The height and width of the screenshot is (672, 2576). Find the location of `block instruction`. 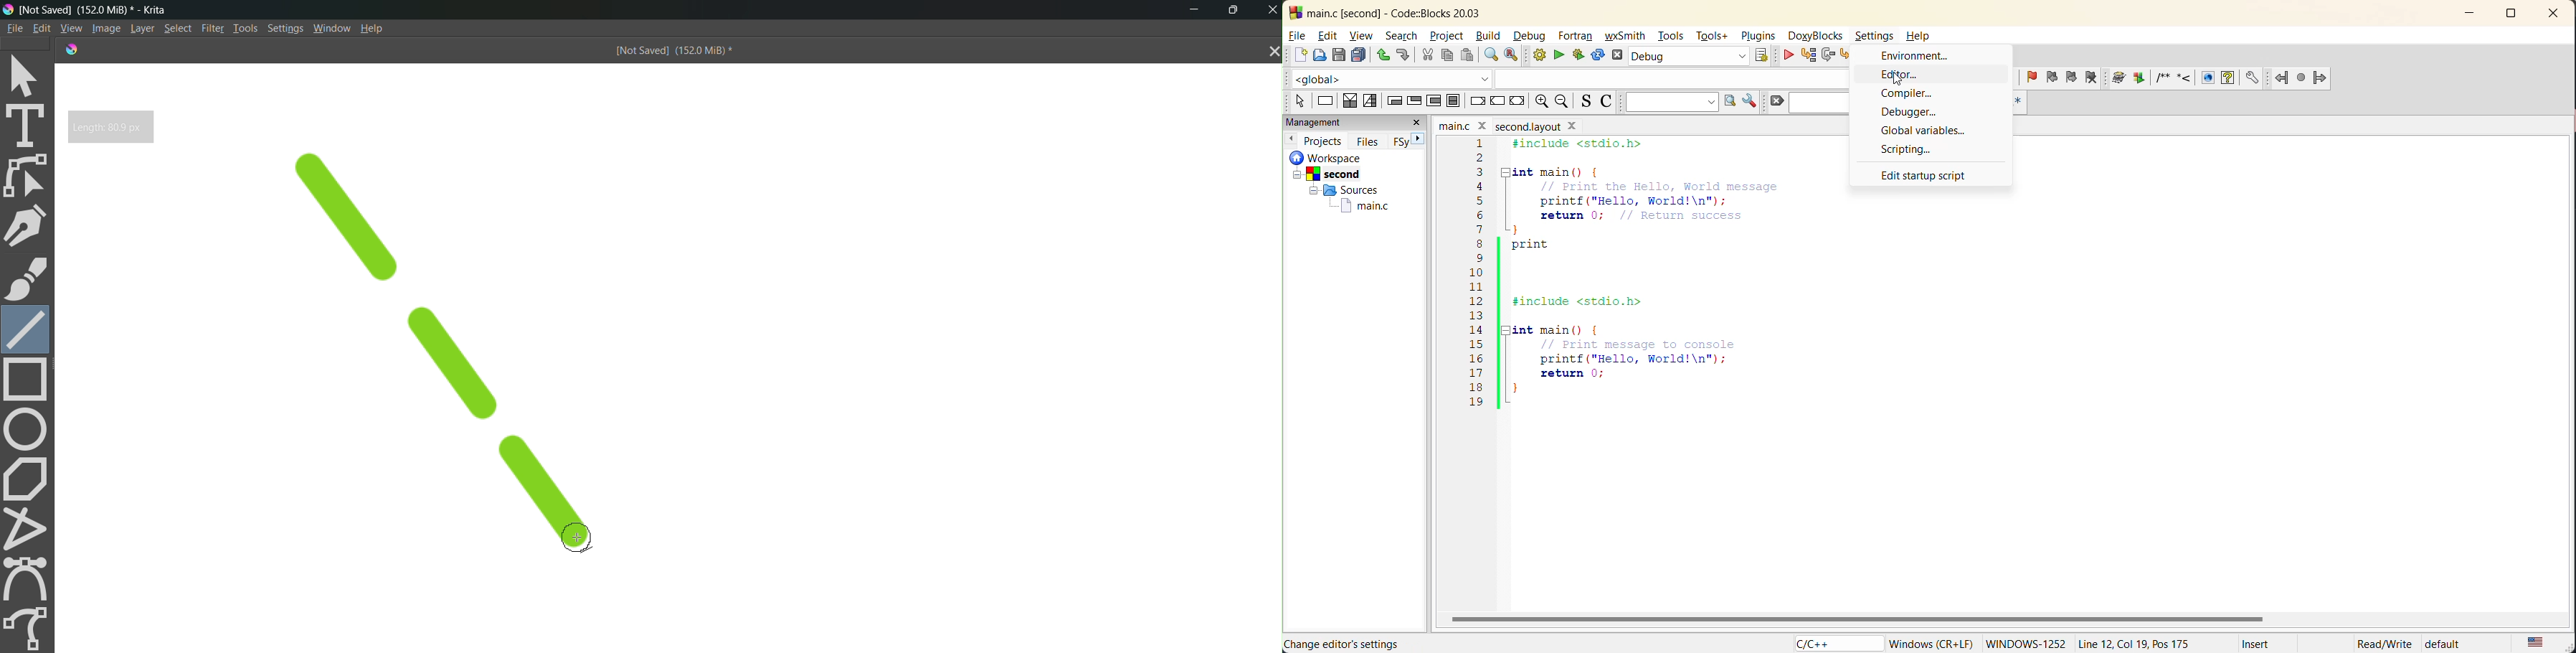

block instruction is located at coordinates (1455, 100).